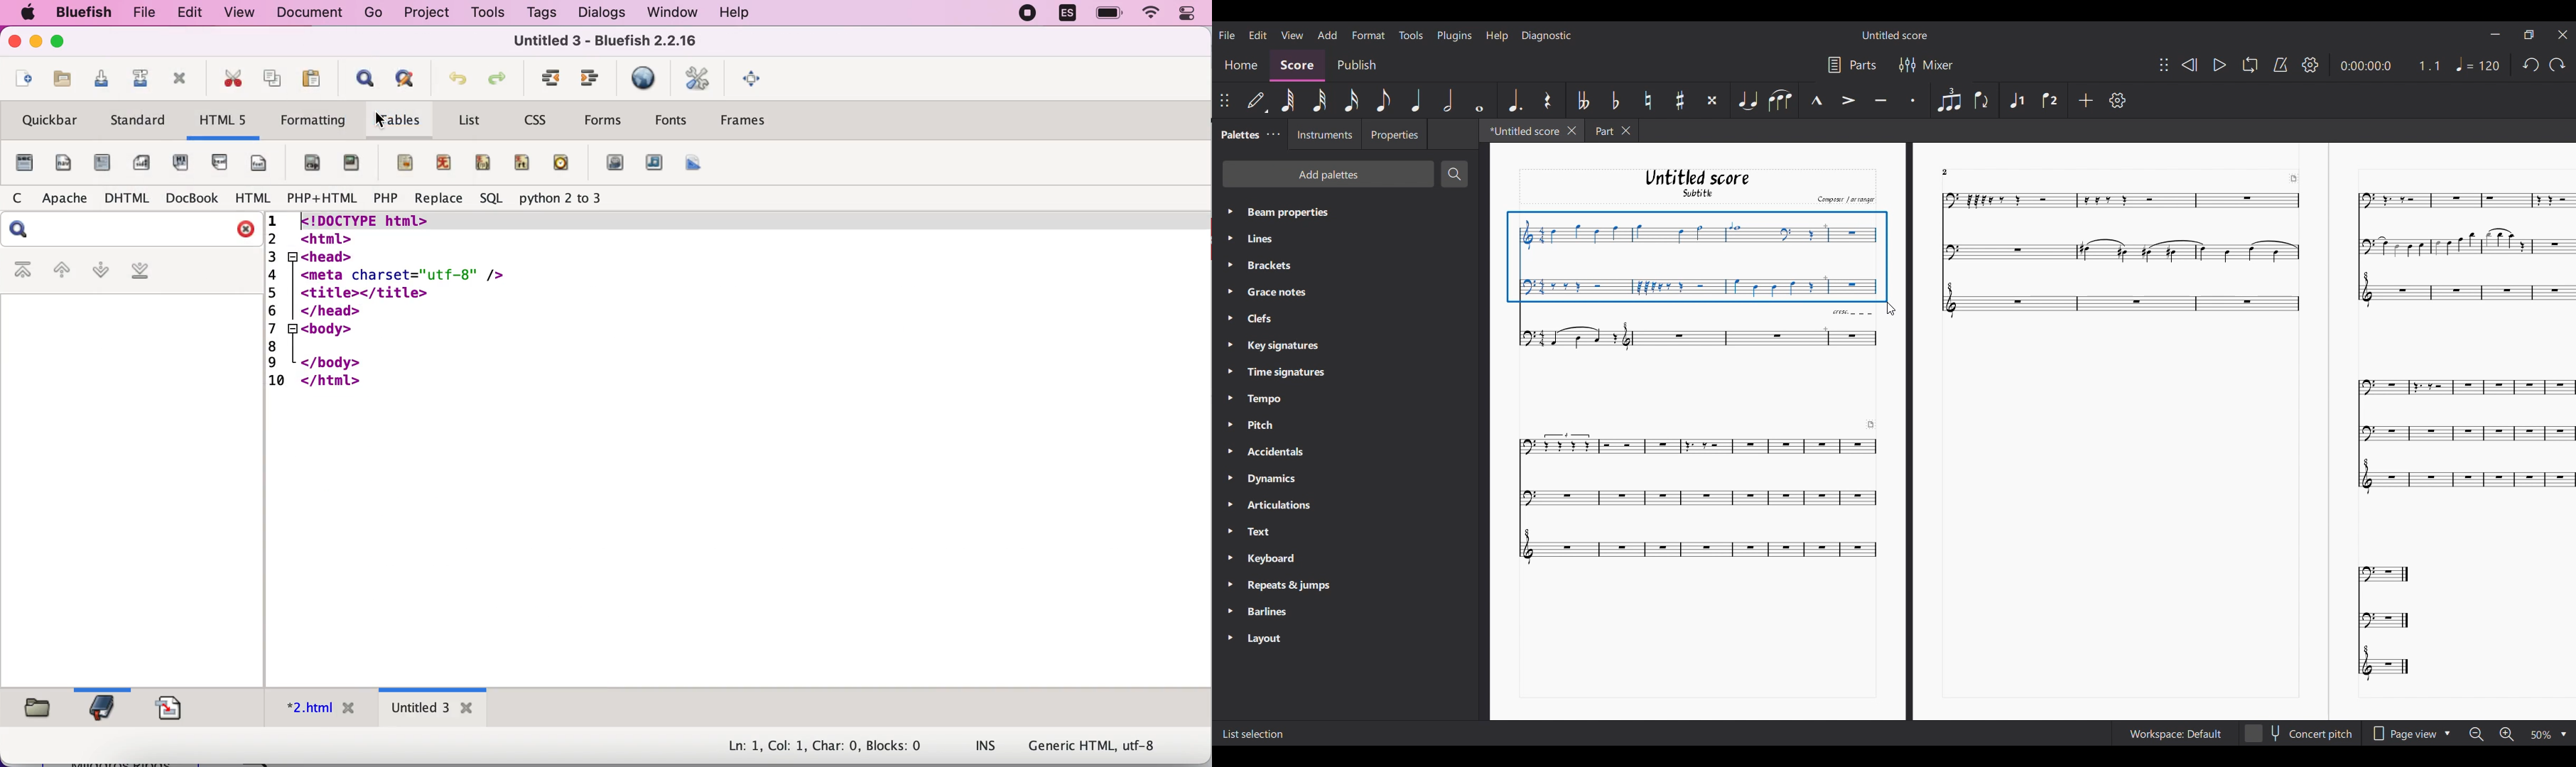  I want to click on Add, so click(1327, 36).